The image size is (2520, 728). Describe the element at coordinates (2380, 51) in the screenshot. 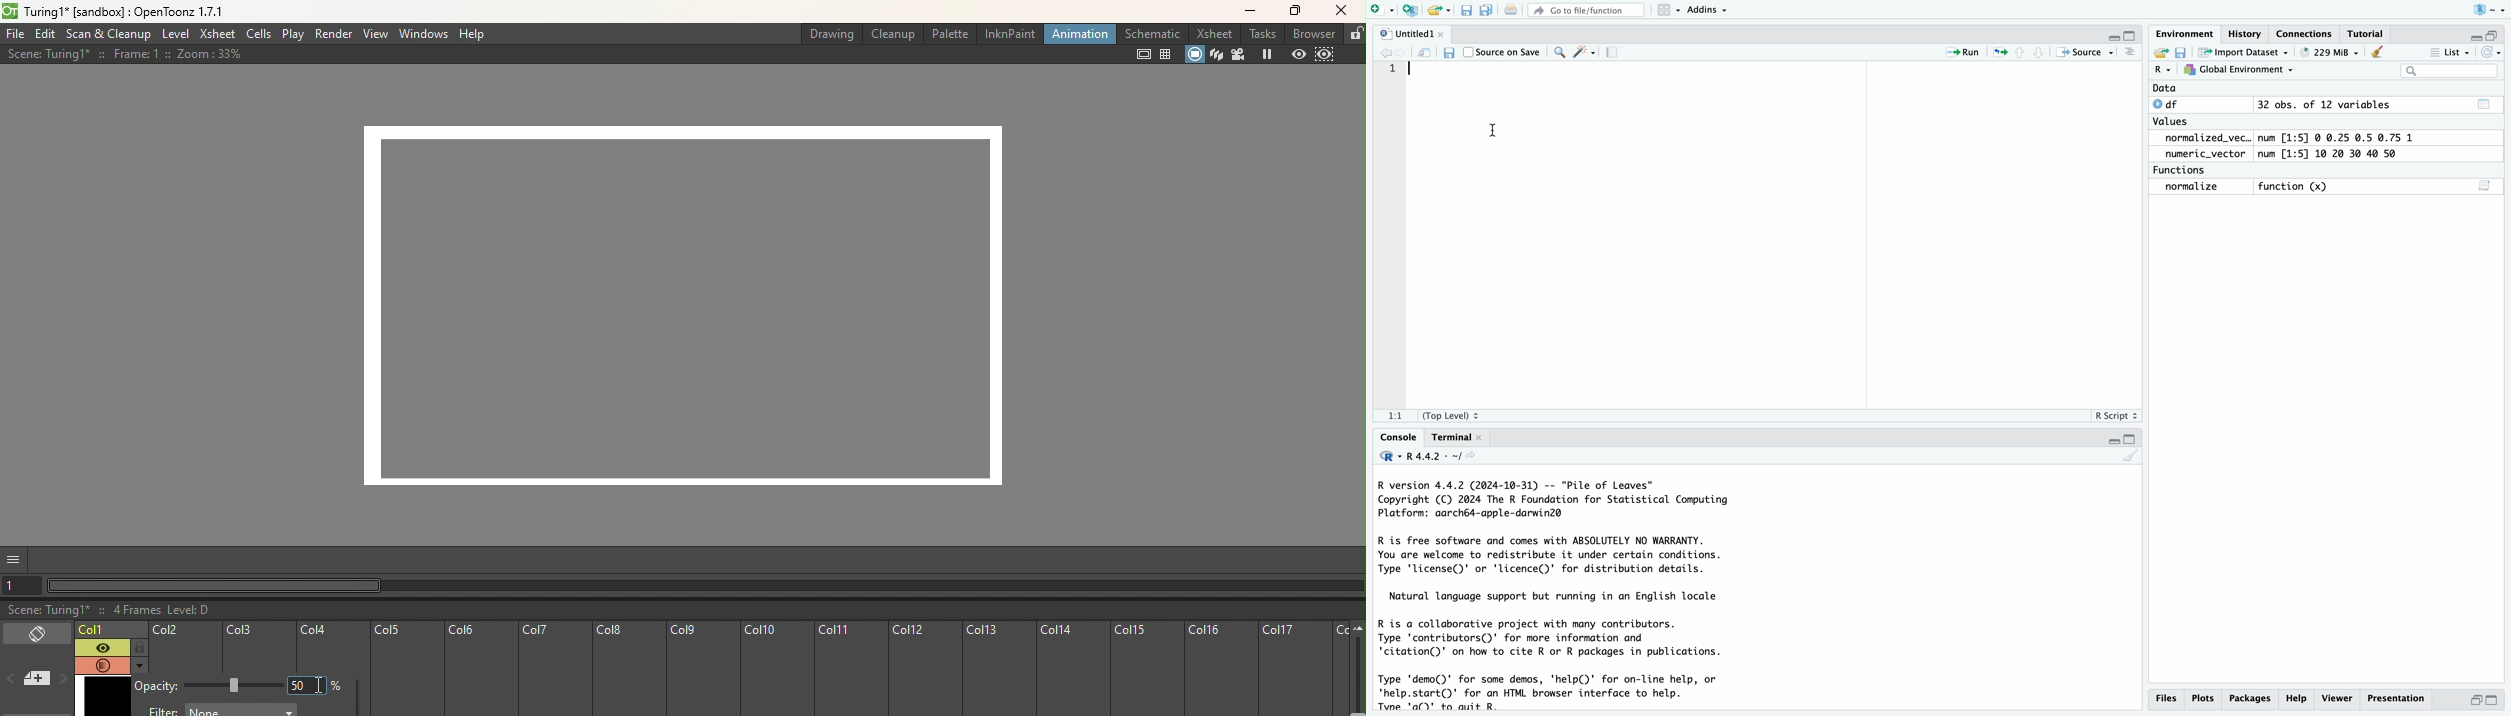

I see `clear data` at that location.